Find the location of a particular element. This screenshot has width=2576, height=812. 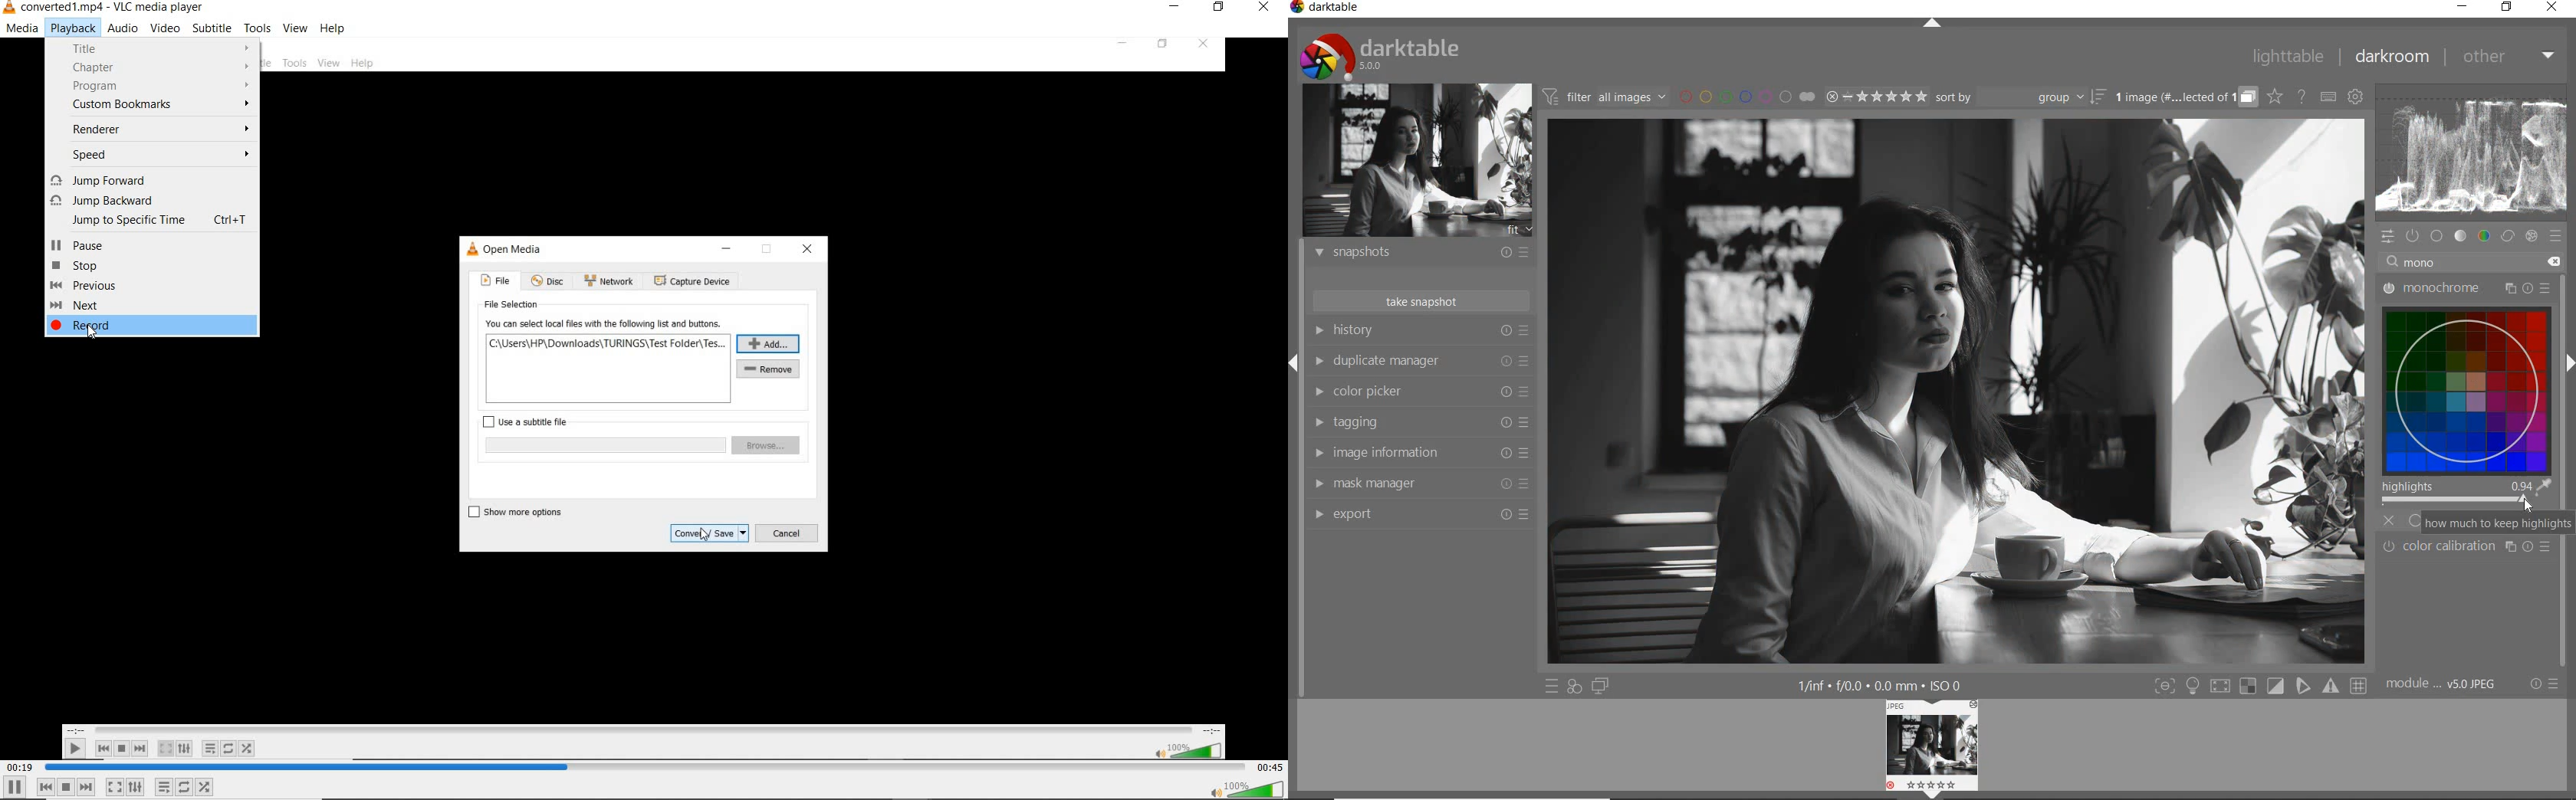

darkroom is located at coordinates (2394, 57).